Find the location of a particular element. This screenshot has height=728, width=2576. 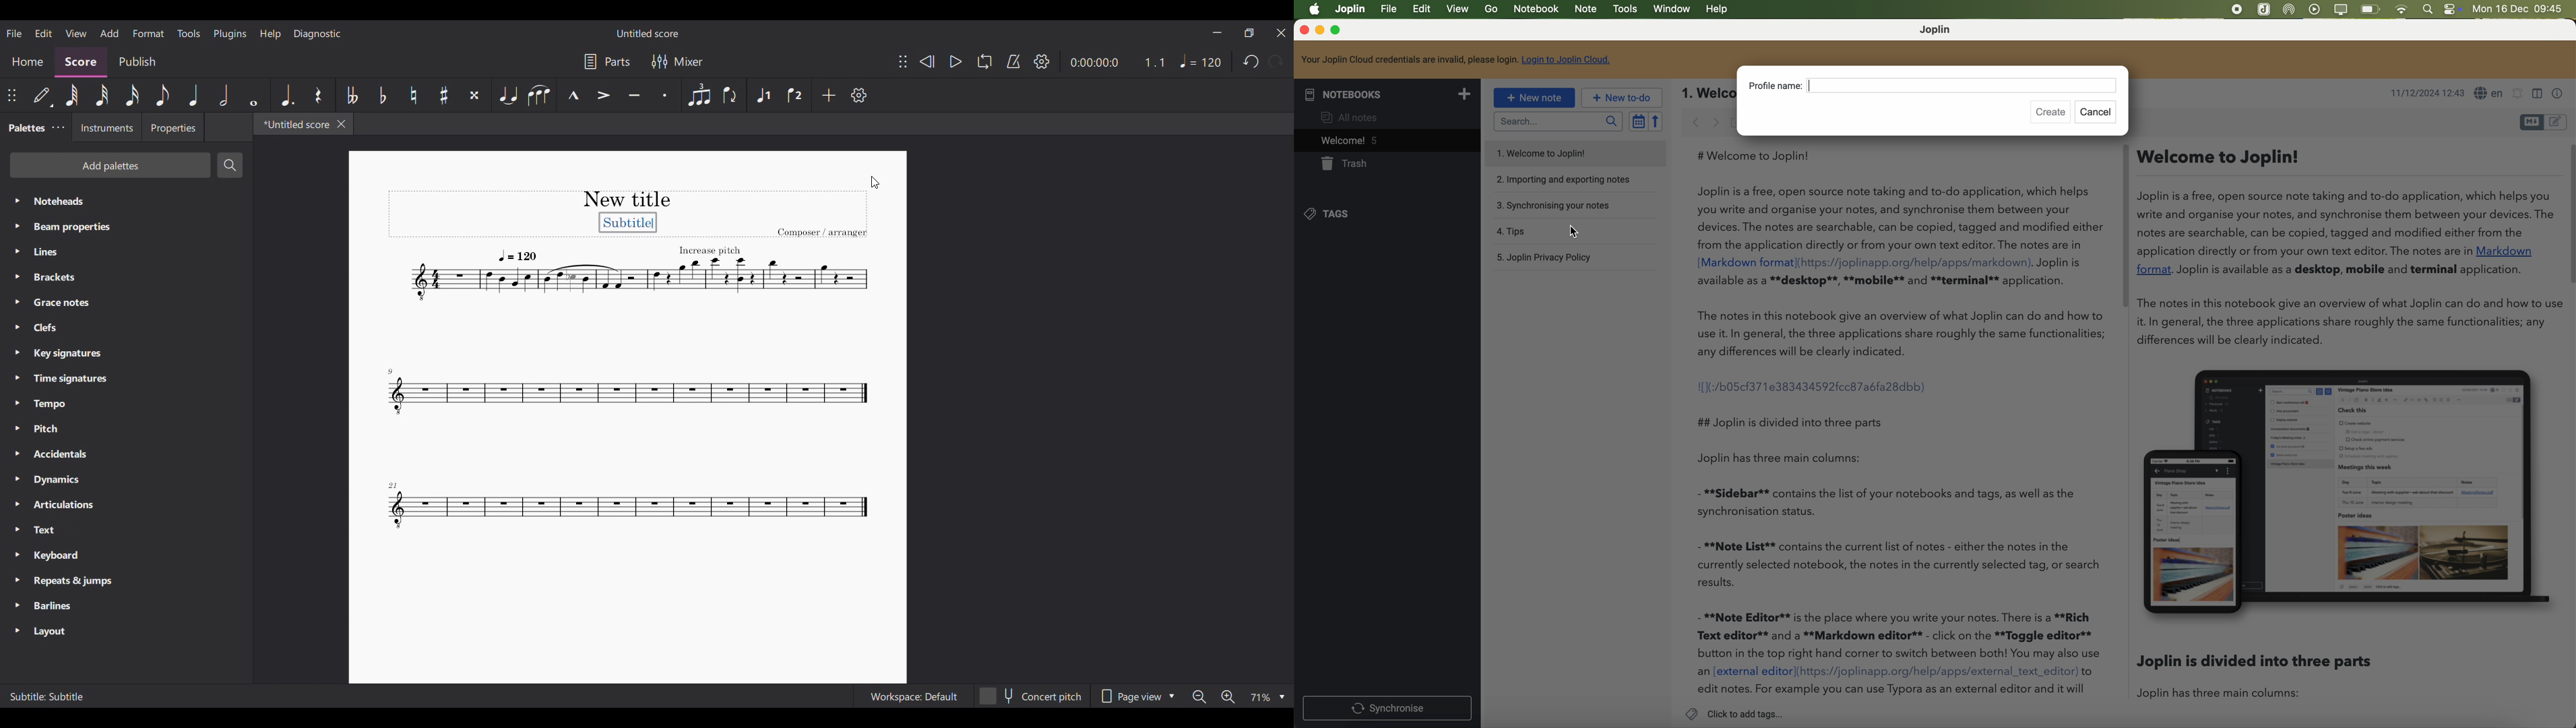

Change position is located at coordinates (11, 95).